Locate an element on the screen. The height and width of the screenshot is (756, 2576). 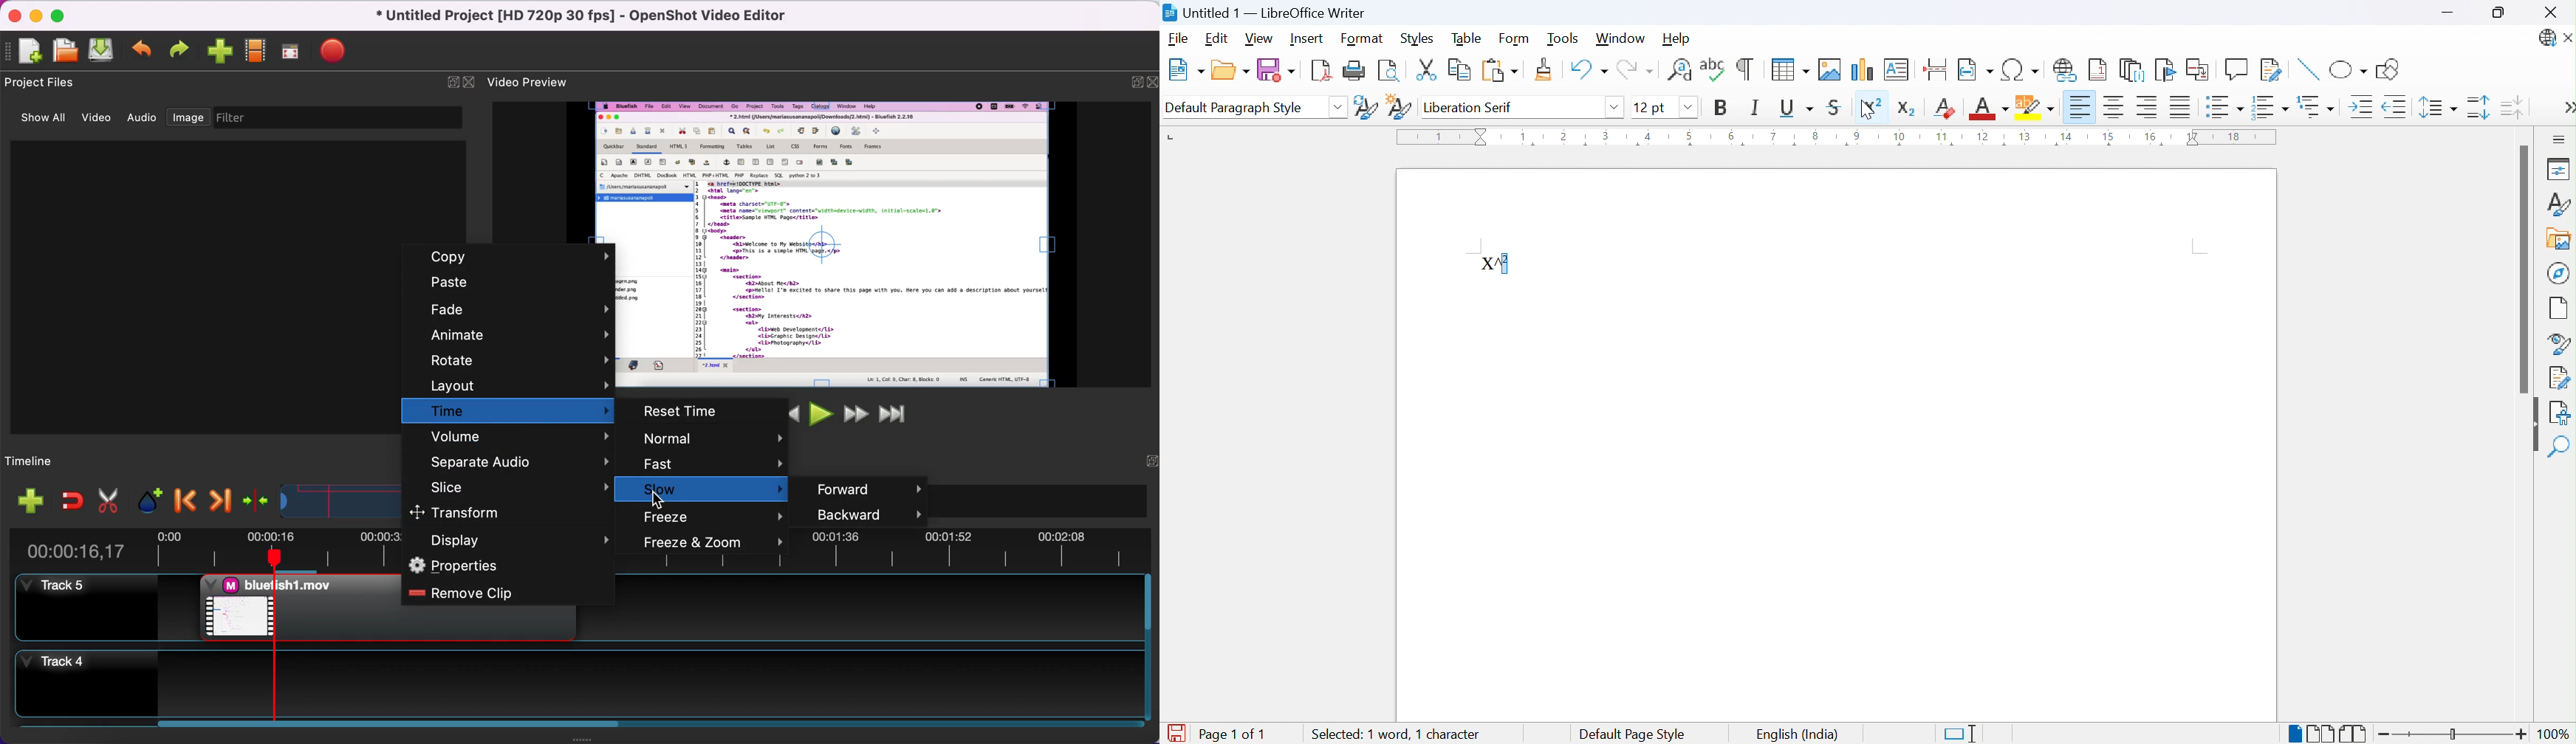
Bold is located at coordinates (1724, 108).